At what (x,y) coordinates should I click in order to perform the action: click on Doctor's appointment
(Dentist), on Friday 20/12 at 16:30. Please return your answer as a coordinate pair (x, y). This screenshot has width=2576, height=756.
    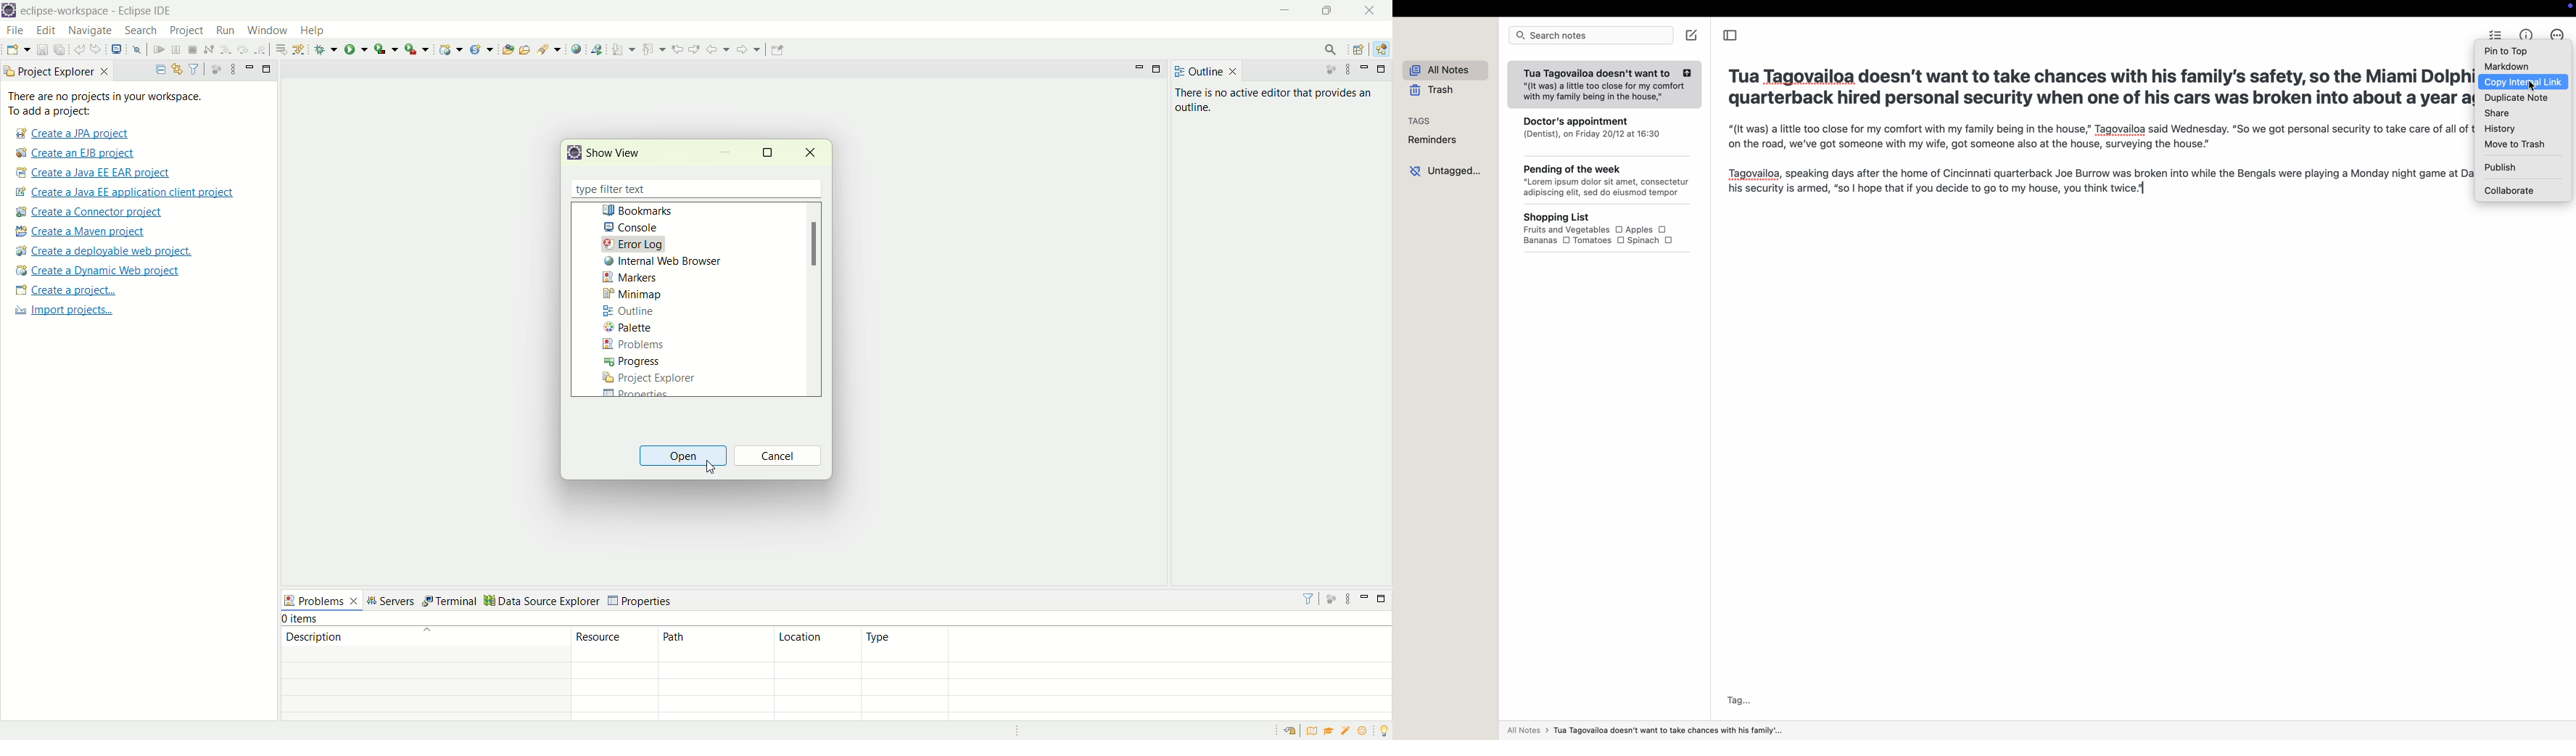
    Looking at the image, I should click on (1592, 128).